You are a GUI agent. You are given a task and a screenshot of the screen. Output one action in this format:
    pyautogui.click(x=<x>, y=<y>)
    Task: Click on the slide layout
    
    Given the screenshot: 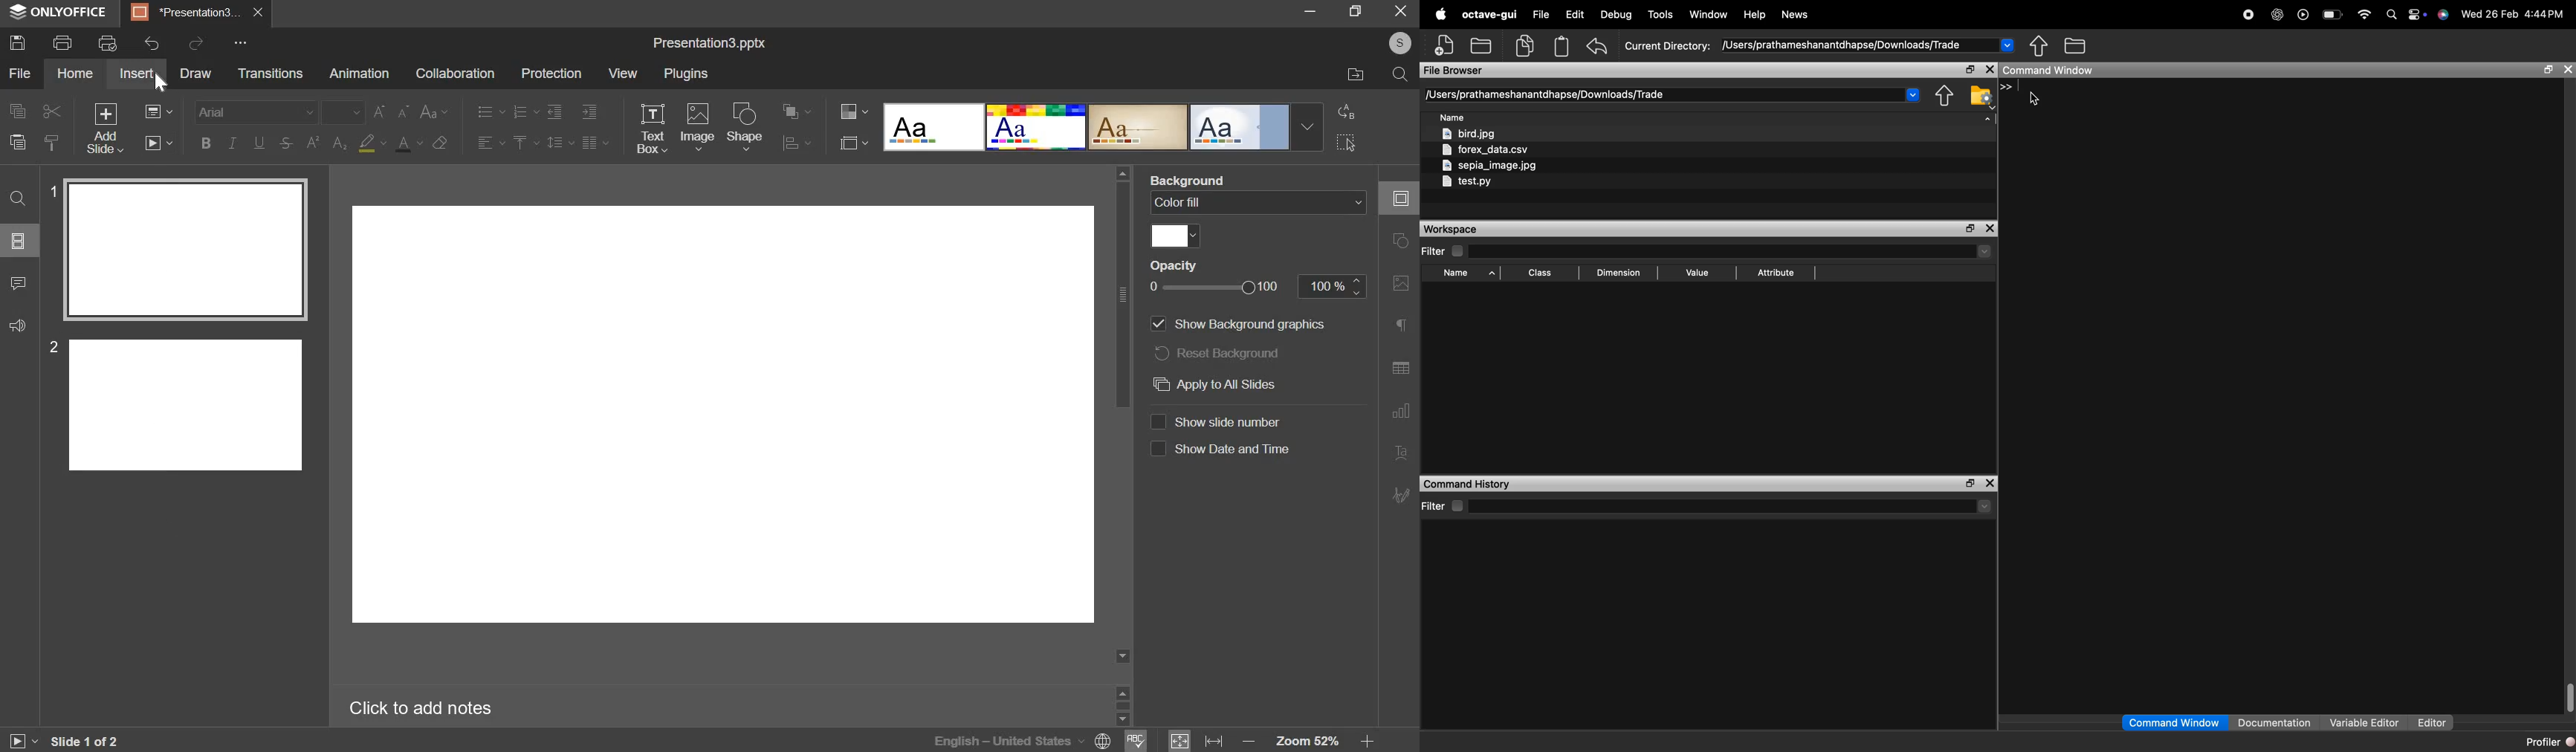 What is the action you would take?
    pyautogui.click(x=18, y=241)
    